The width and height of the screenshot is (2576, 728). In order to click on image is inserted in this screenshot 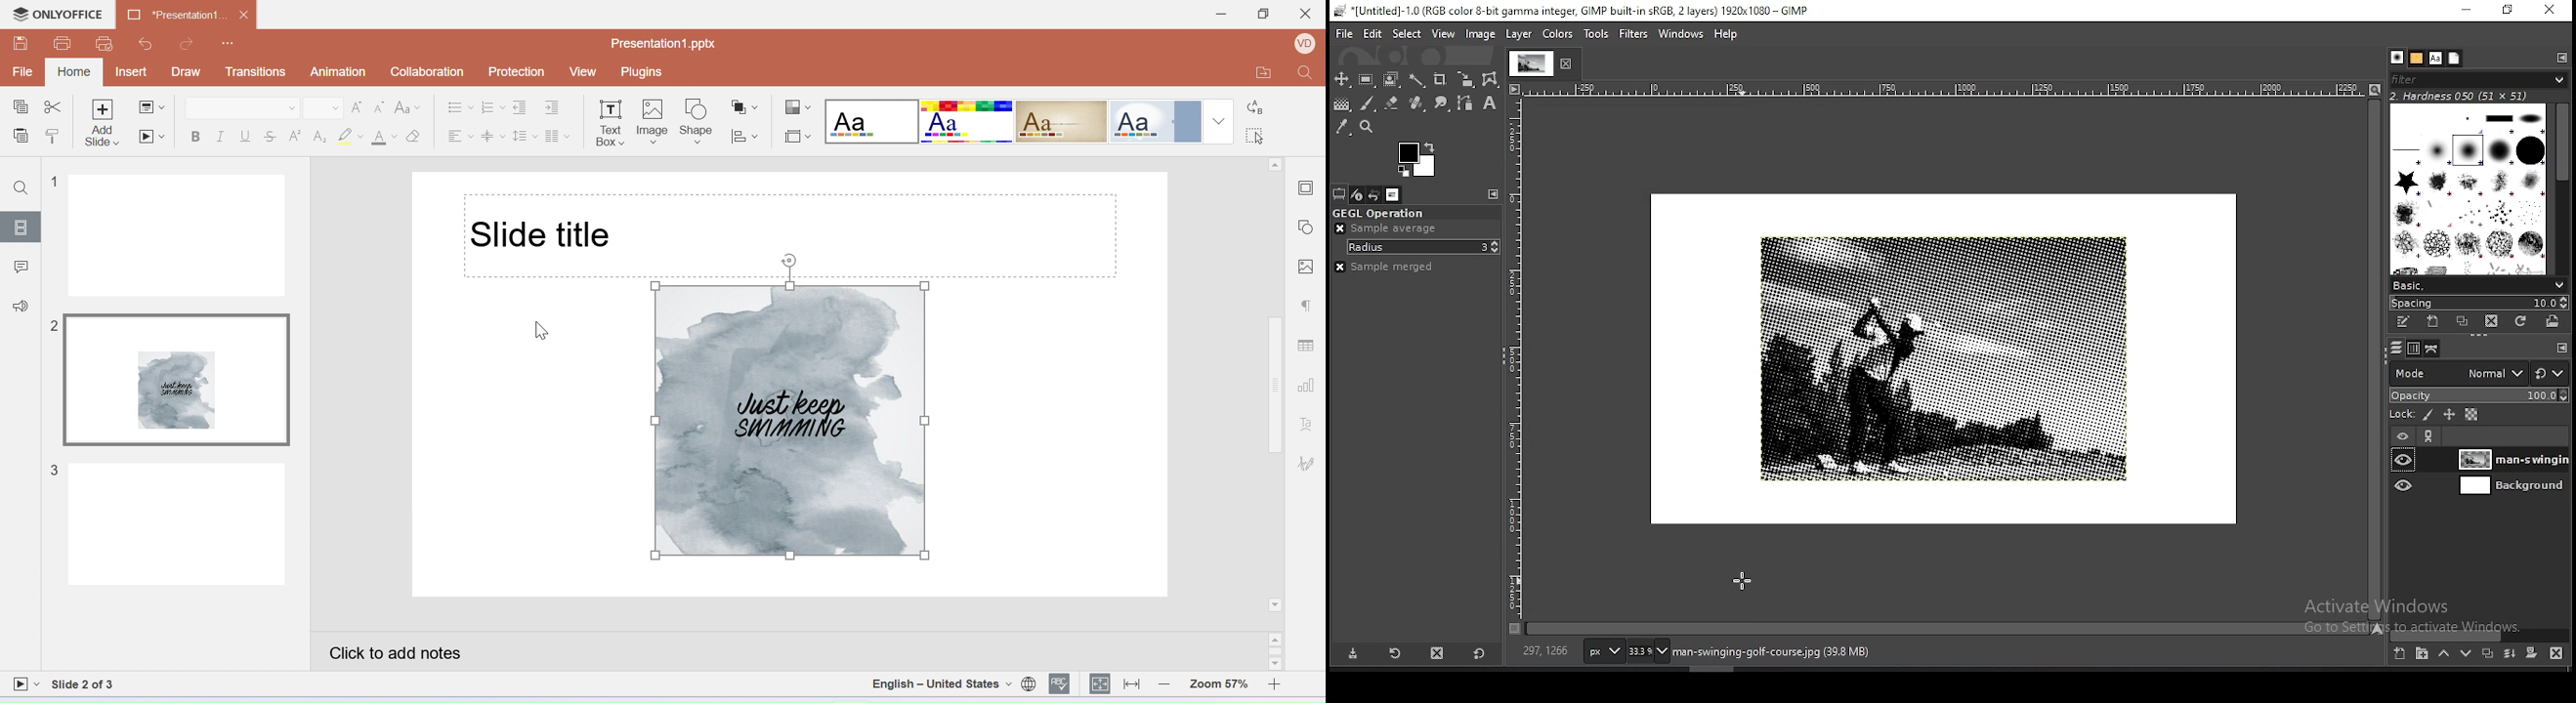, I will do `click(790, 425)`.